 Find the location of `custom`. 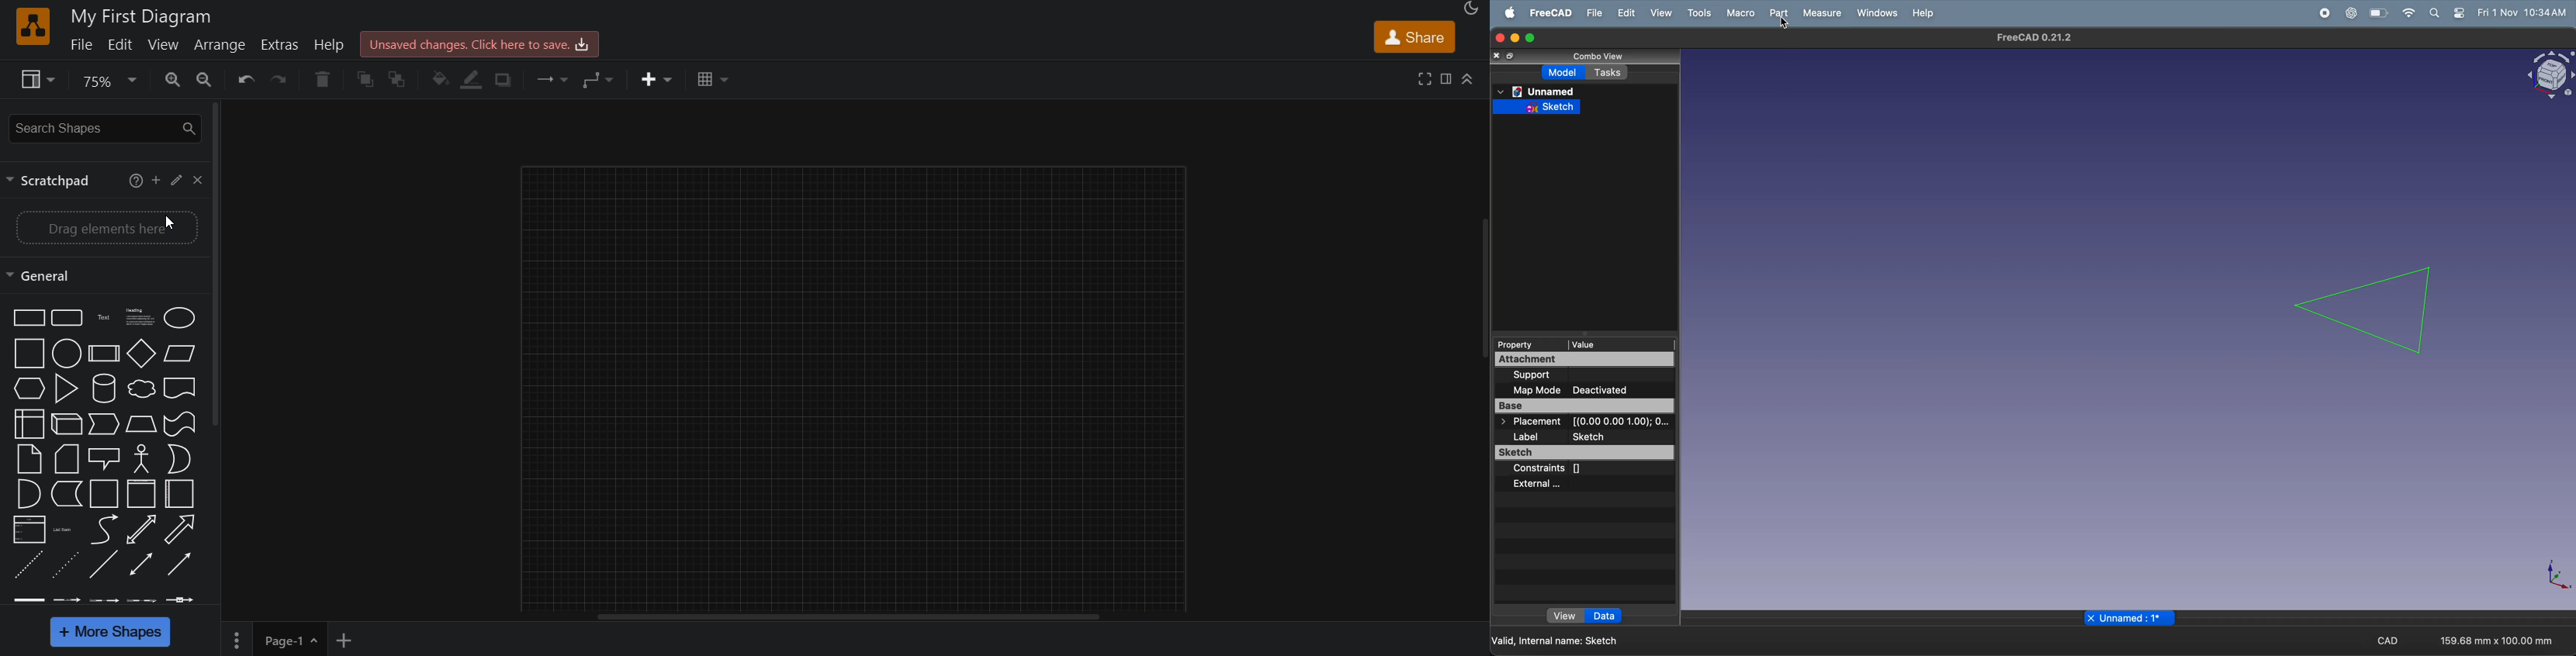

custom is located at coordinates (145, 599).